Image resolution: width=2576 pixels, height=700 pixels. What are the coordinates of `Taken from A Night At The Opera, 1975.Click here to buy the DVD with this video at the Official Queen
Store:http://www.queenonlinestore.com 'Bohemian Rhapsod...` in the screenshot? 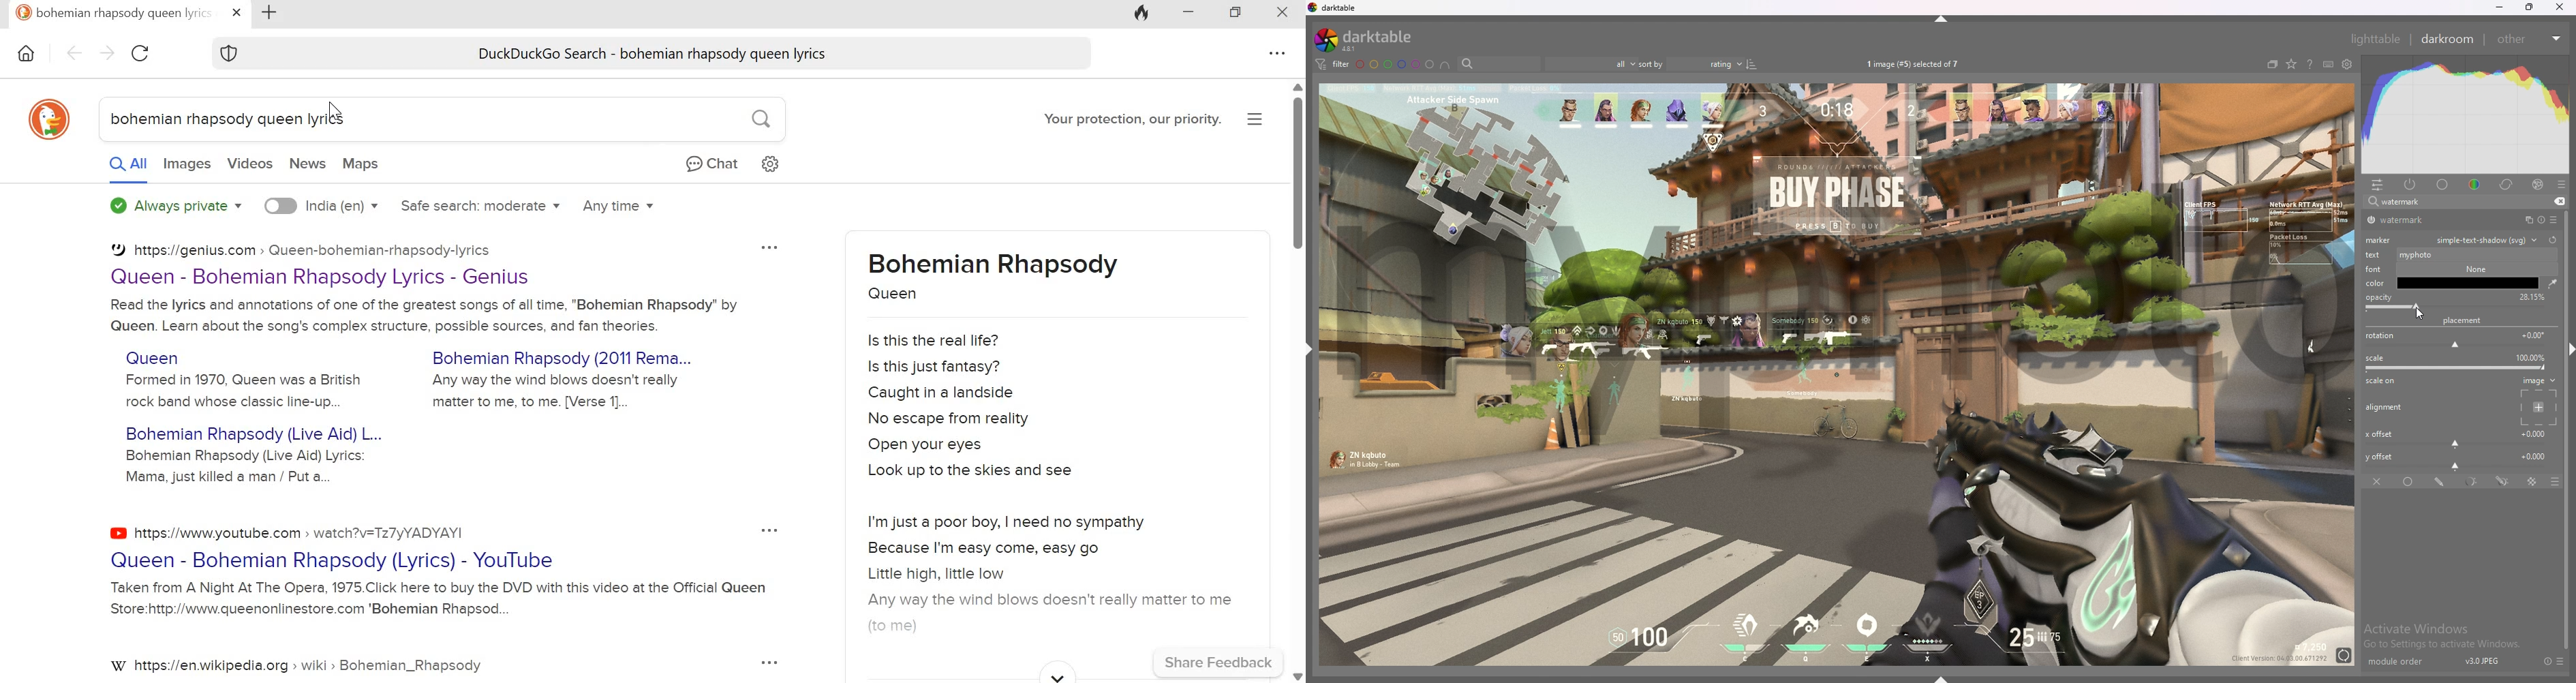 It's located at (440, 599).